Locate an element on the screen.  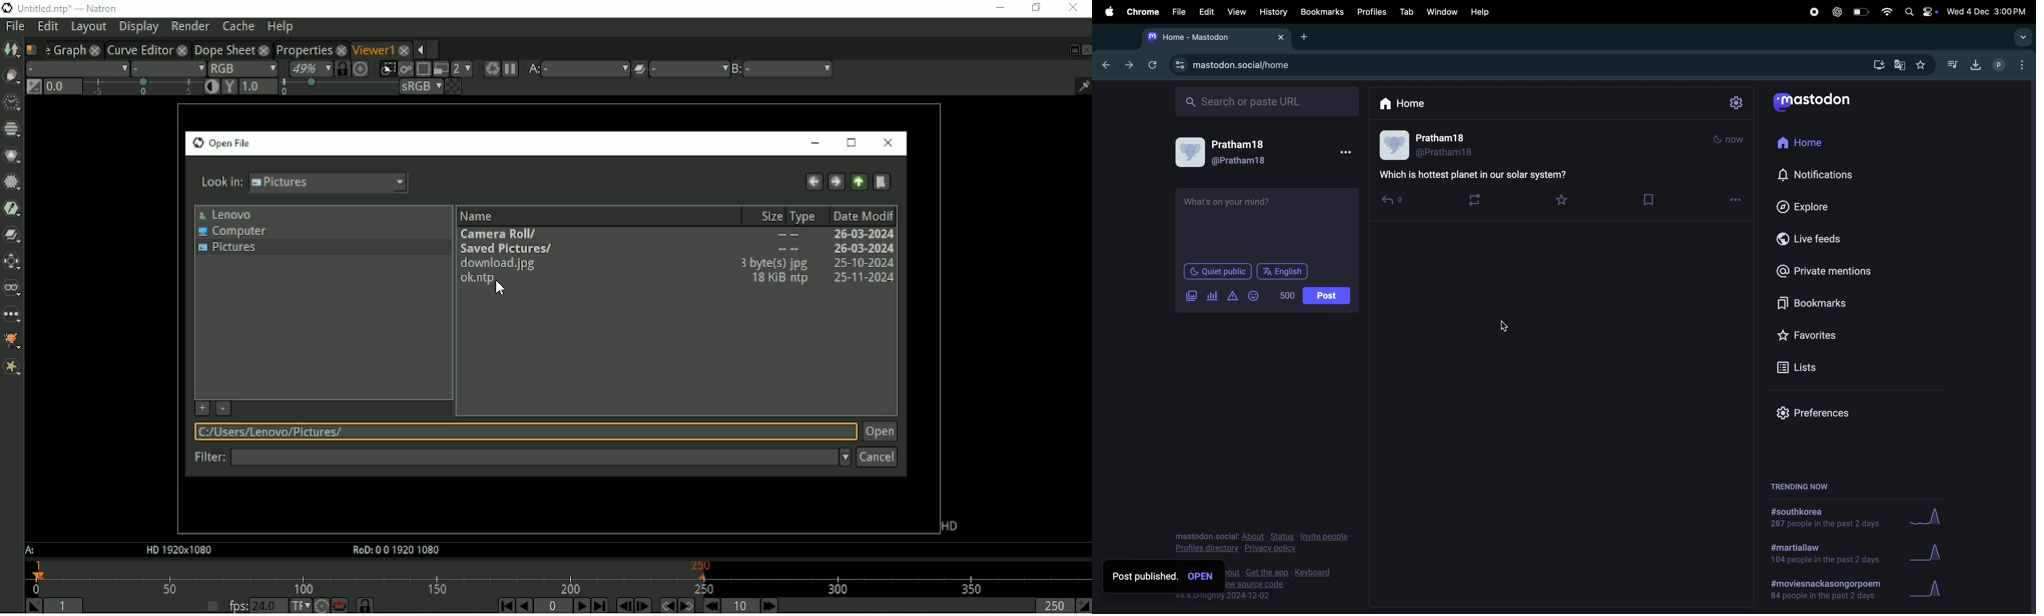
downloads is located at coordinates (1974, 65).